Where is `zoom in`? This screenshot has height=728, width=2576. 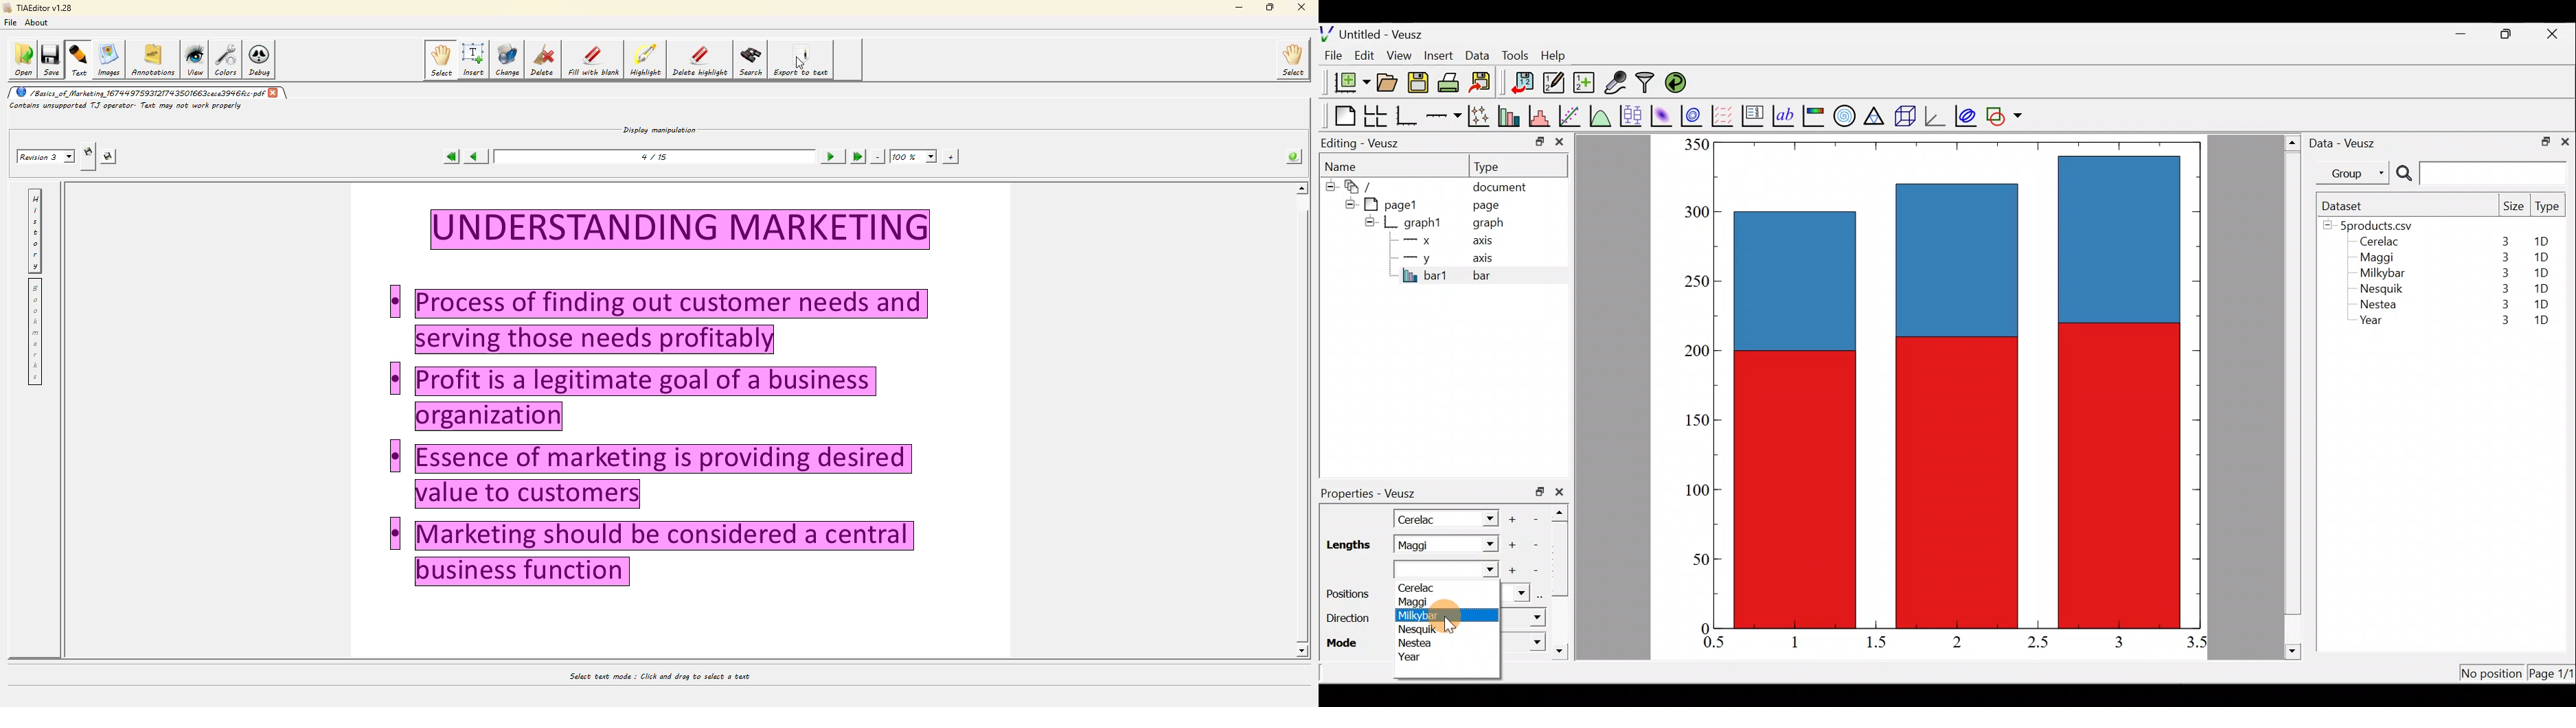 zoom in is located at coordinates (914, 157).